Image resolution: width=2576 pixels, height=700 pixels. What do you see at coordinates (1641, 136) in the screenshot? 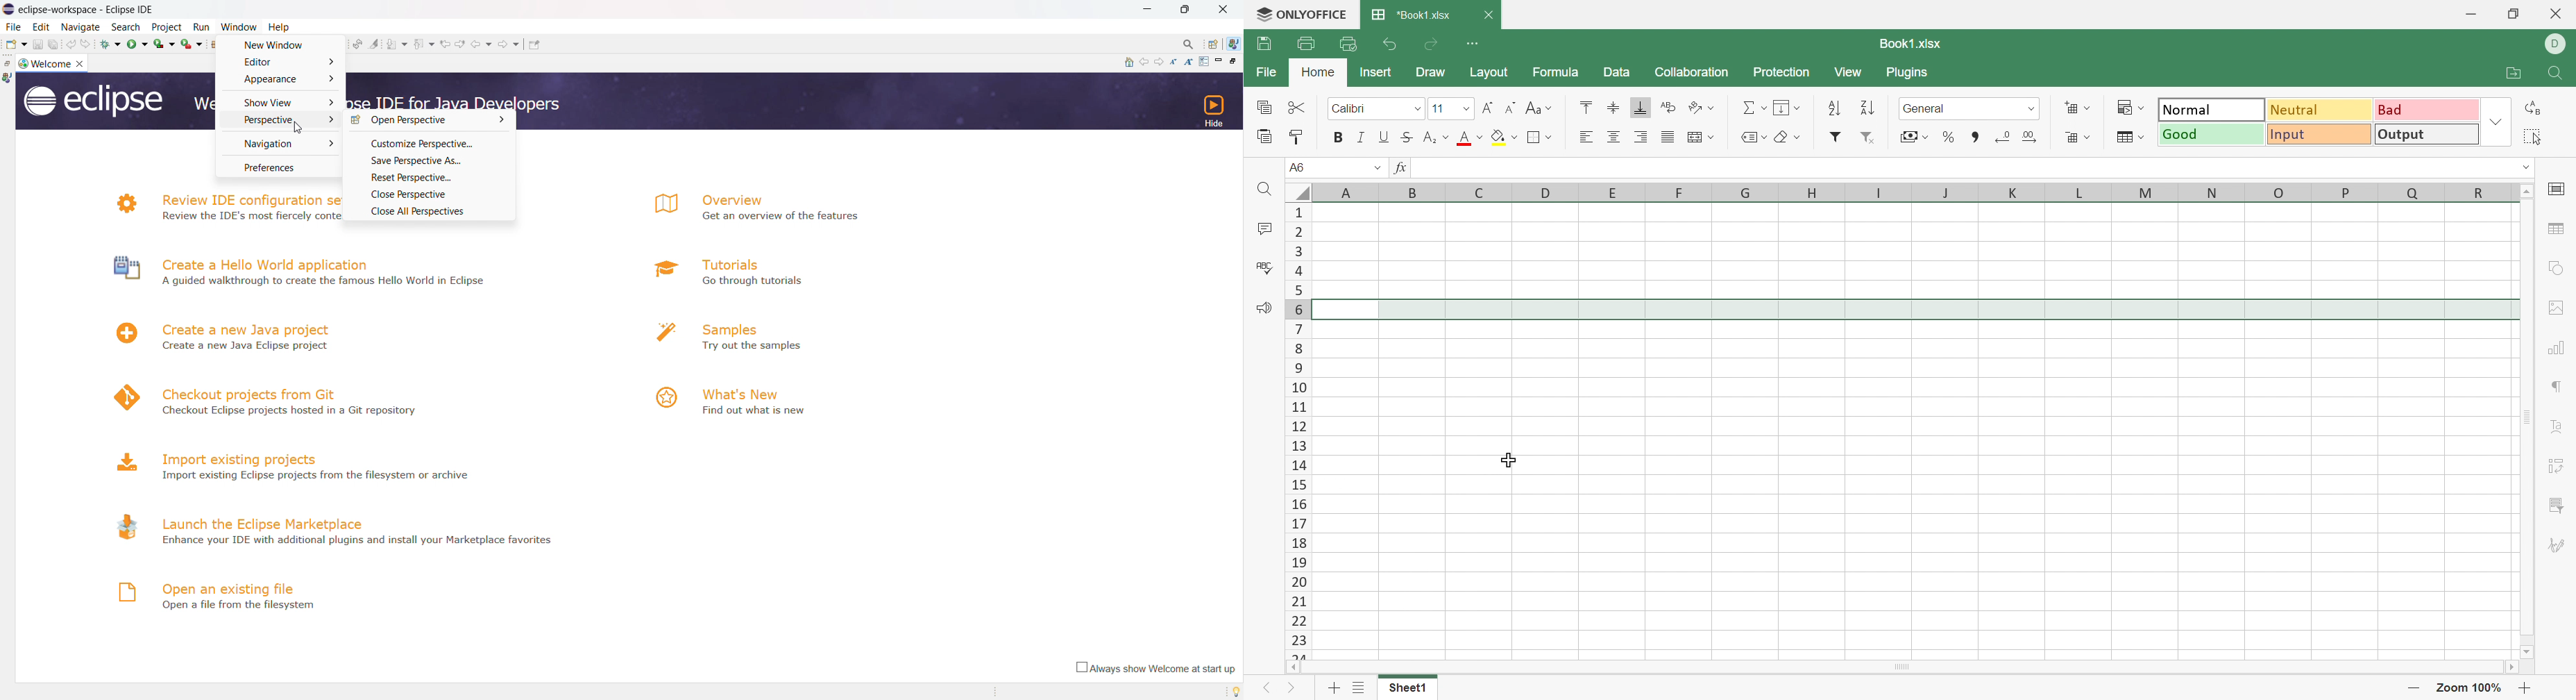
I see `Align Right` at bounding box center [1641, 136].